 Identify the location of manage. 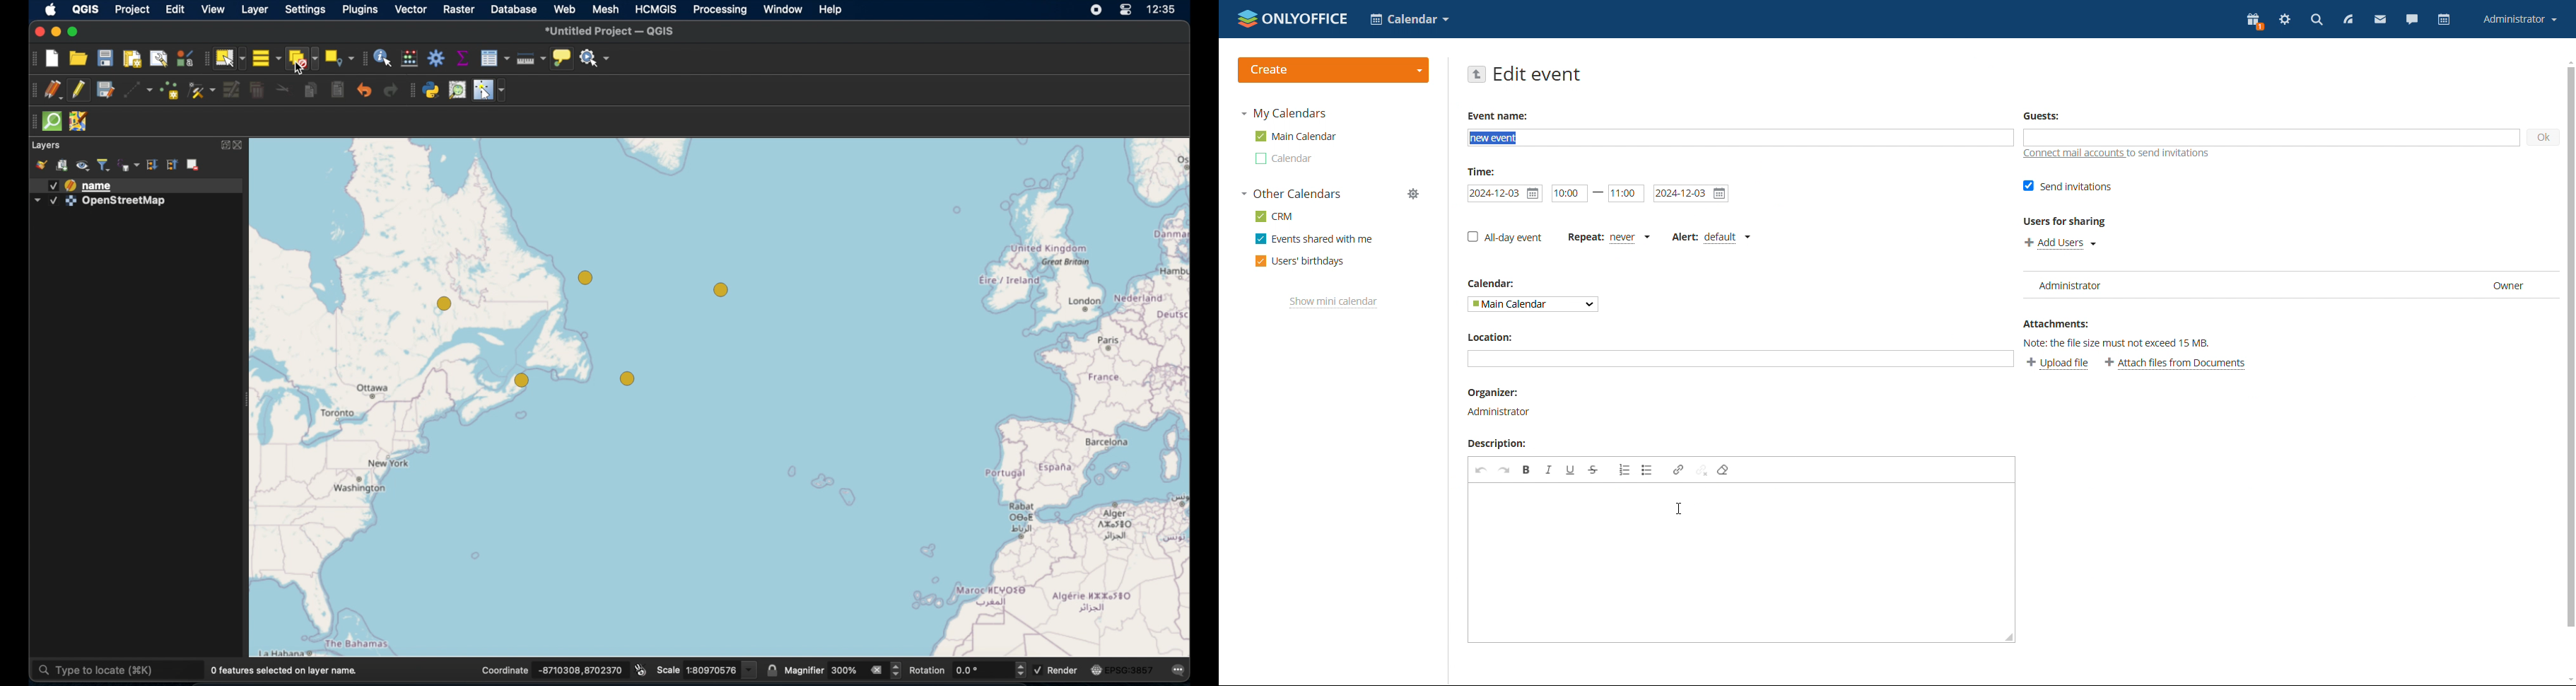
(1413, 193).